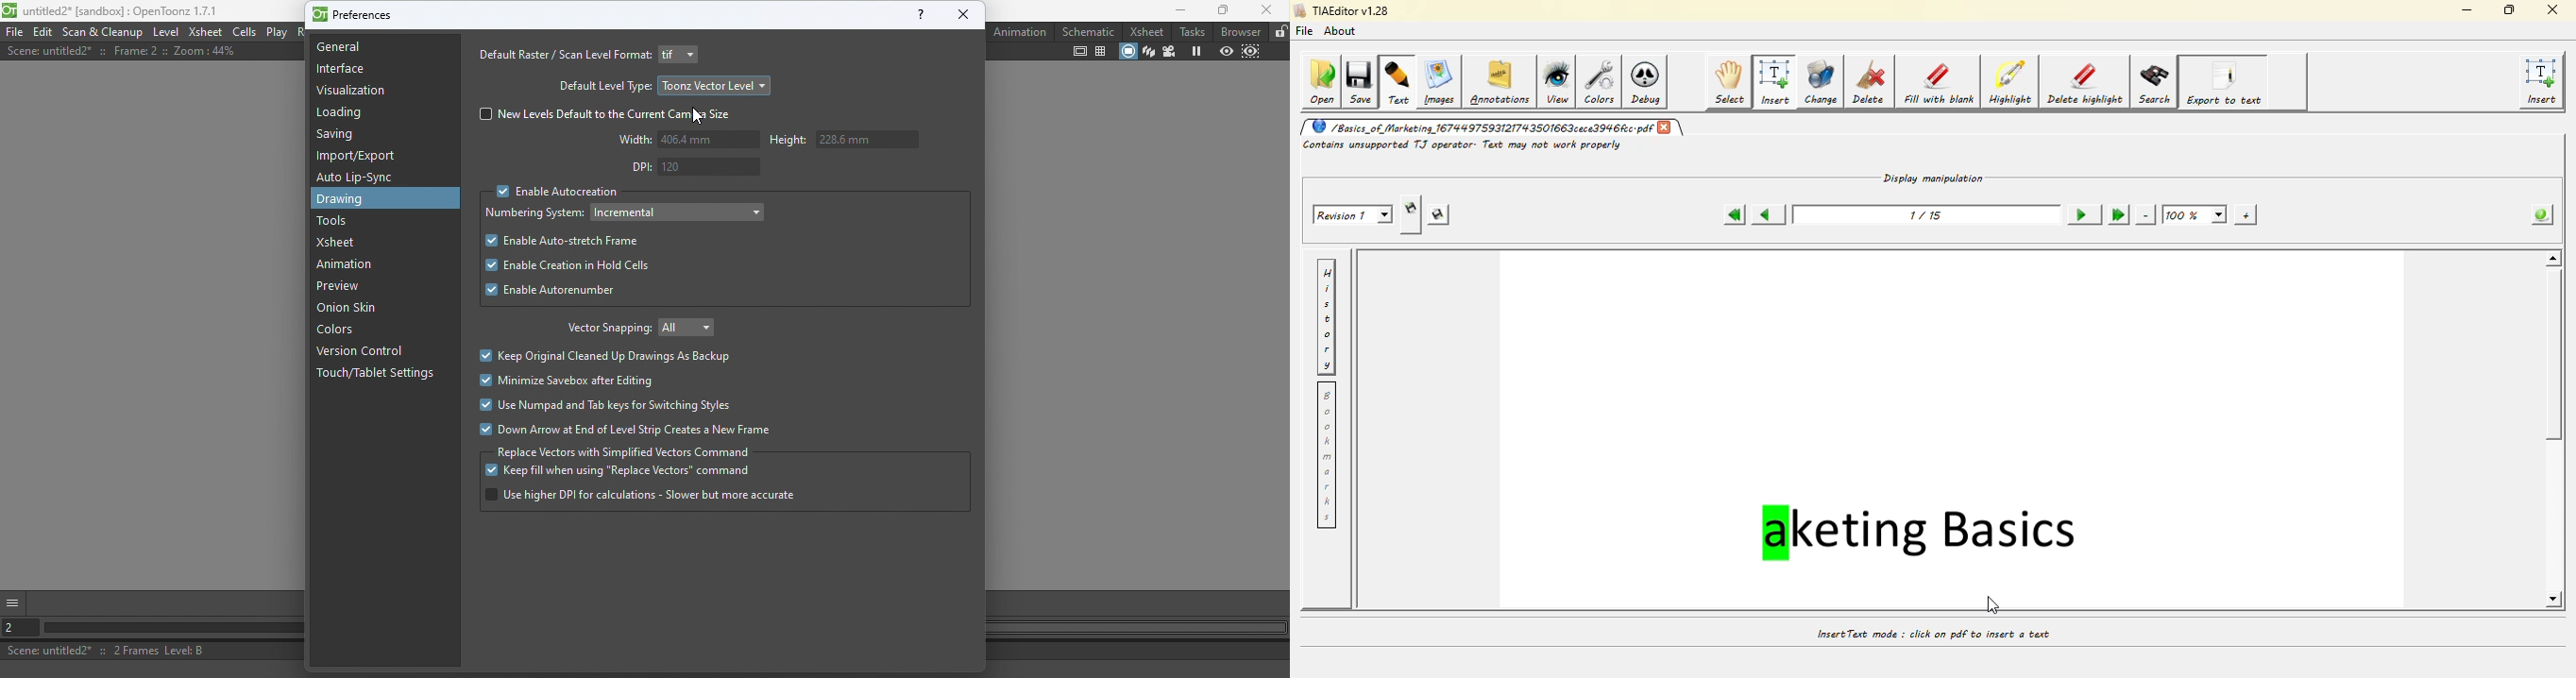 This screenshot has height=700, width=2576. I want to click on Edit, so click(44, 31).